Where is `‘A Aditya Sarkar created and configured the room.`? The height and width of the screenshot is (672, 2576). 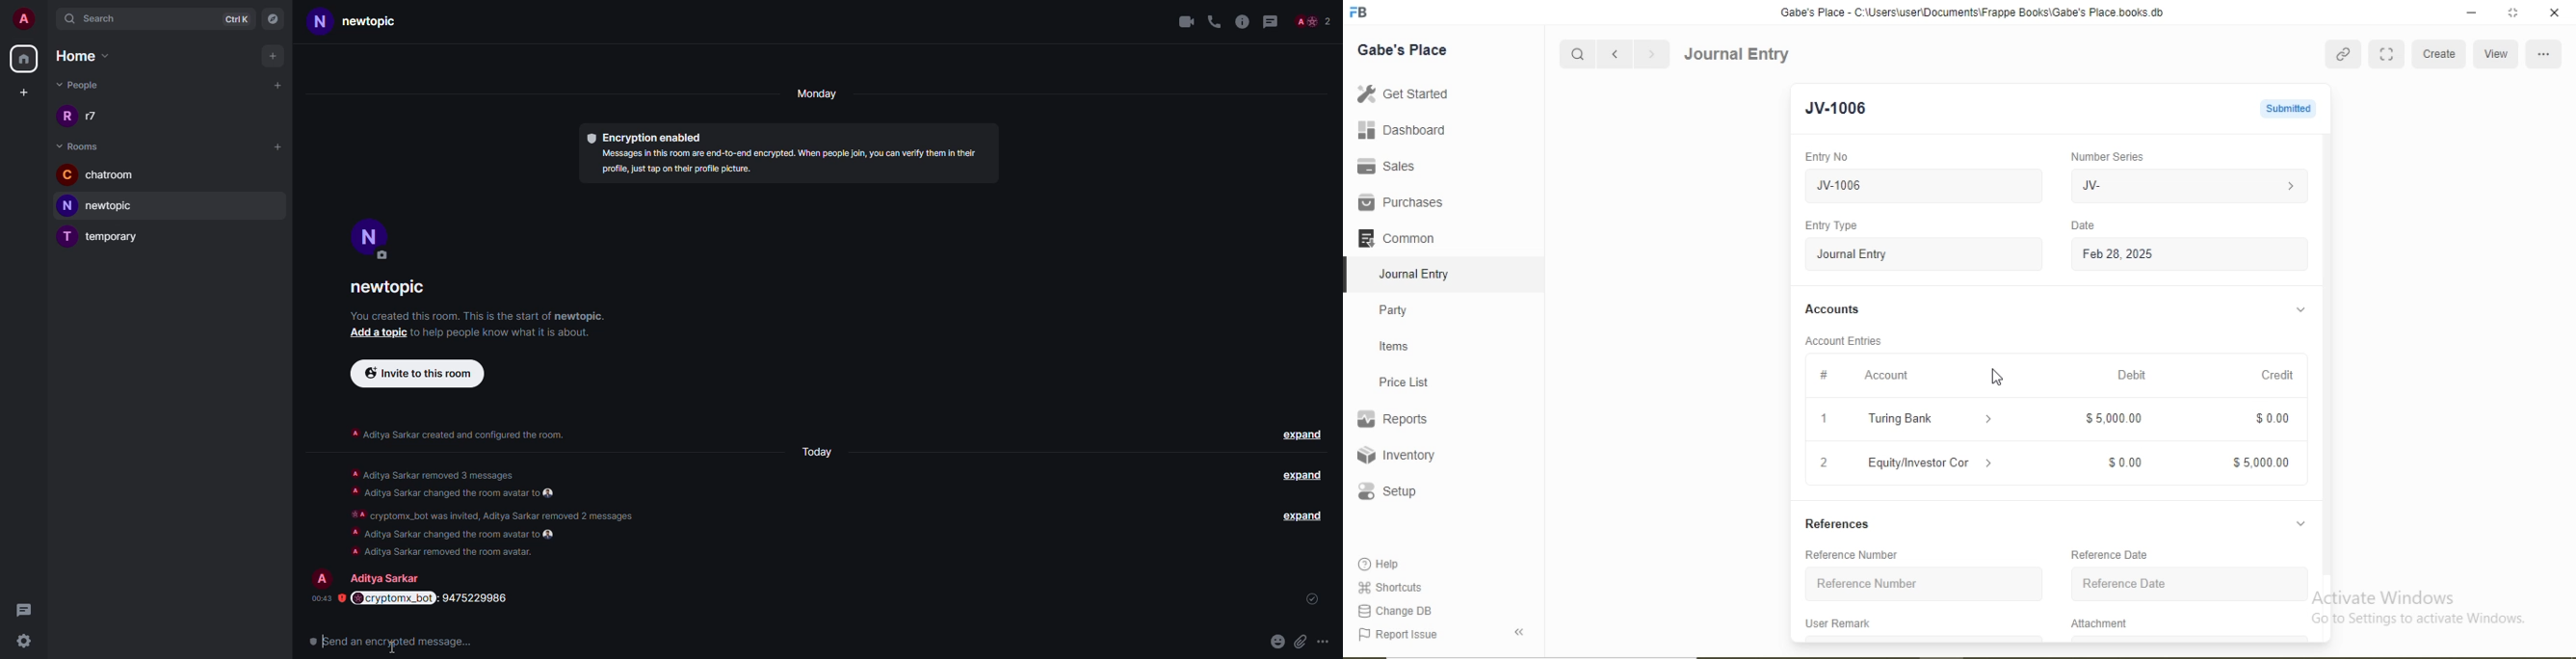
‘A Aditya Sarkar created and configured the room. is located at coordinates (466, 435).